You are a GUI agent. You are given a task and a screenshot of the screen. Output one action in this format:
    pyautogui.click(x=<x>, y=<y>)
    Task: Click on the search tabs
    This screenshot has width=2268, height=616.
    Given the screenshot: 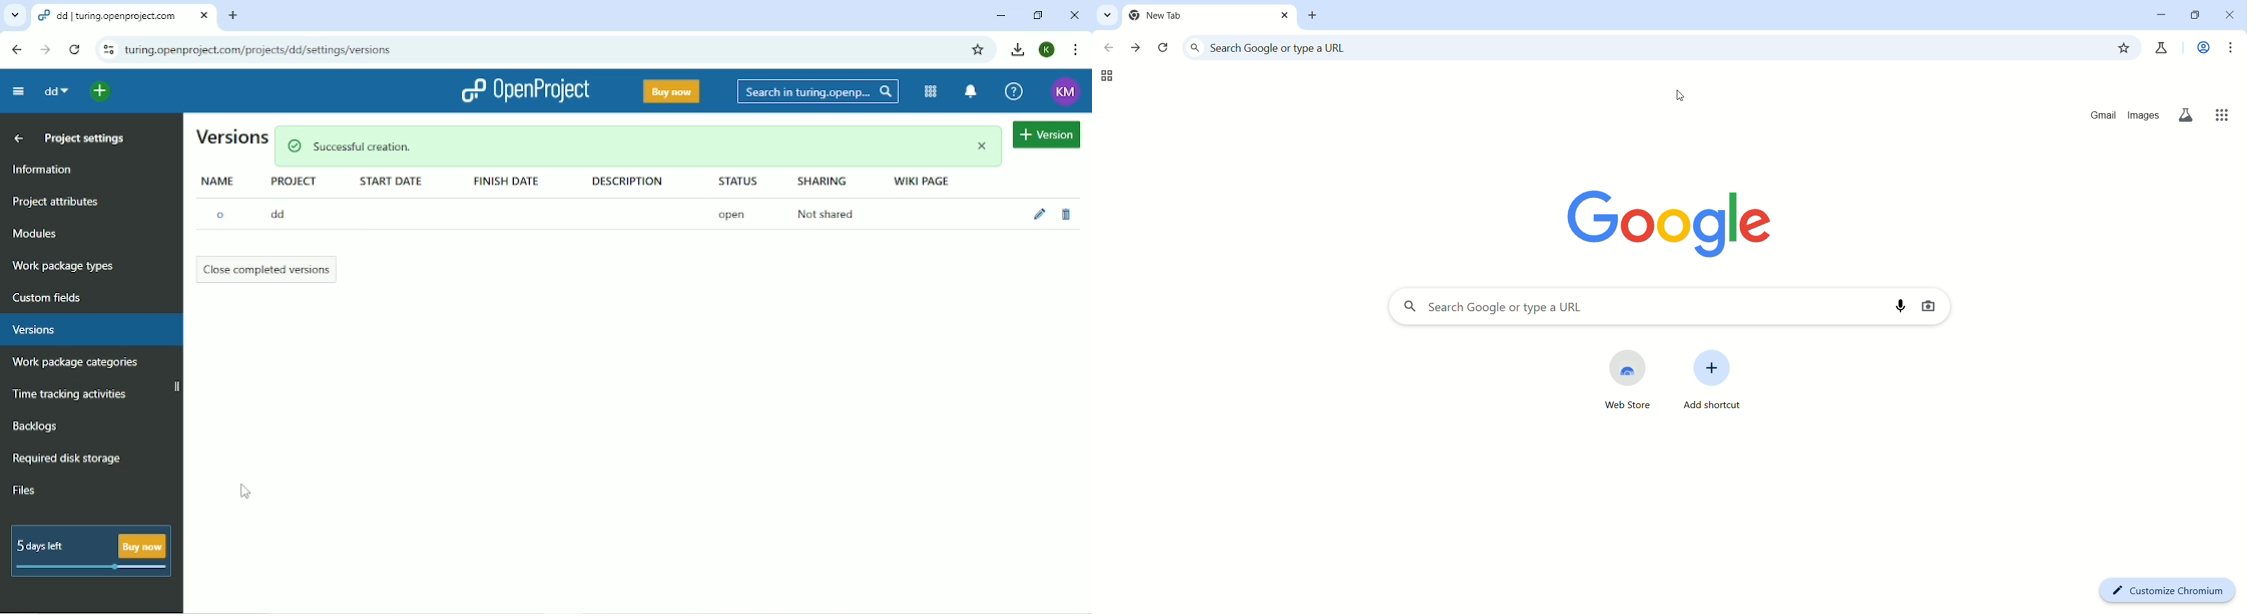 What is the action you would take?
    pyautogui.click(x=1106, y=14)
    